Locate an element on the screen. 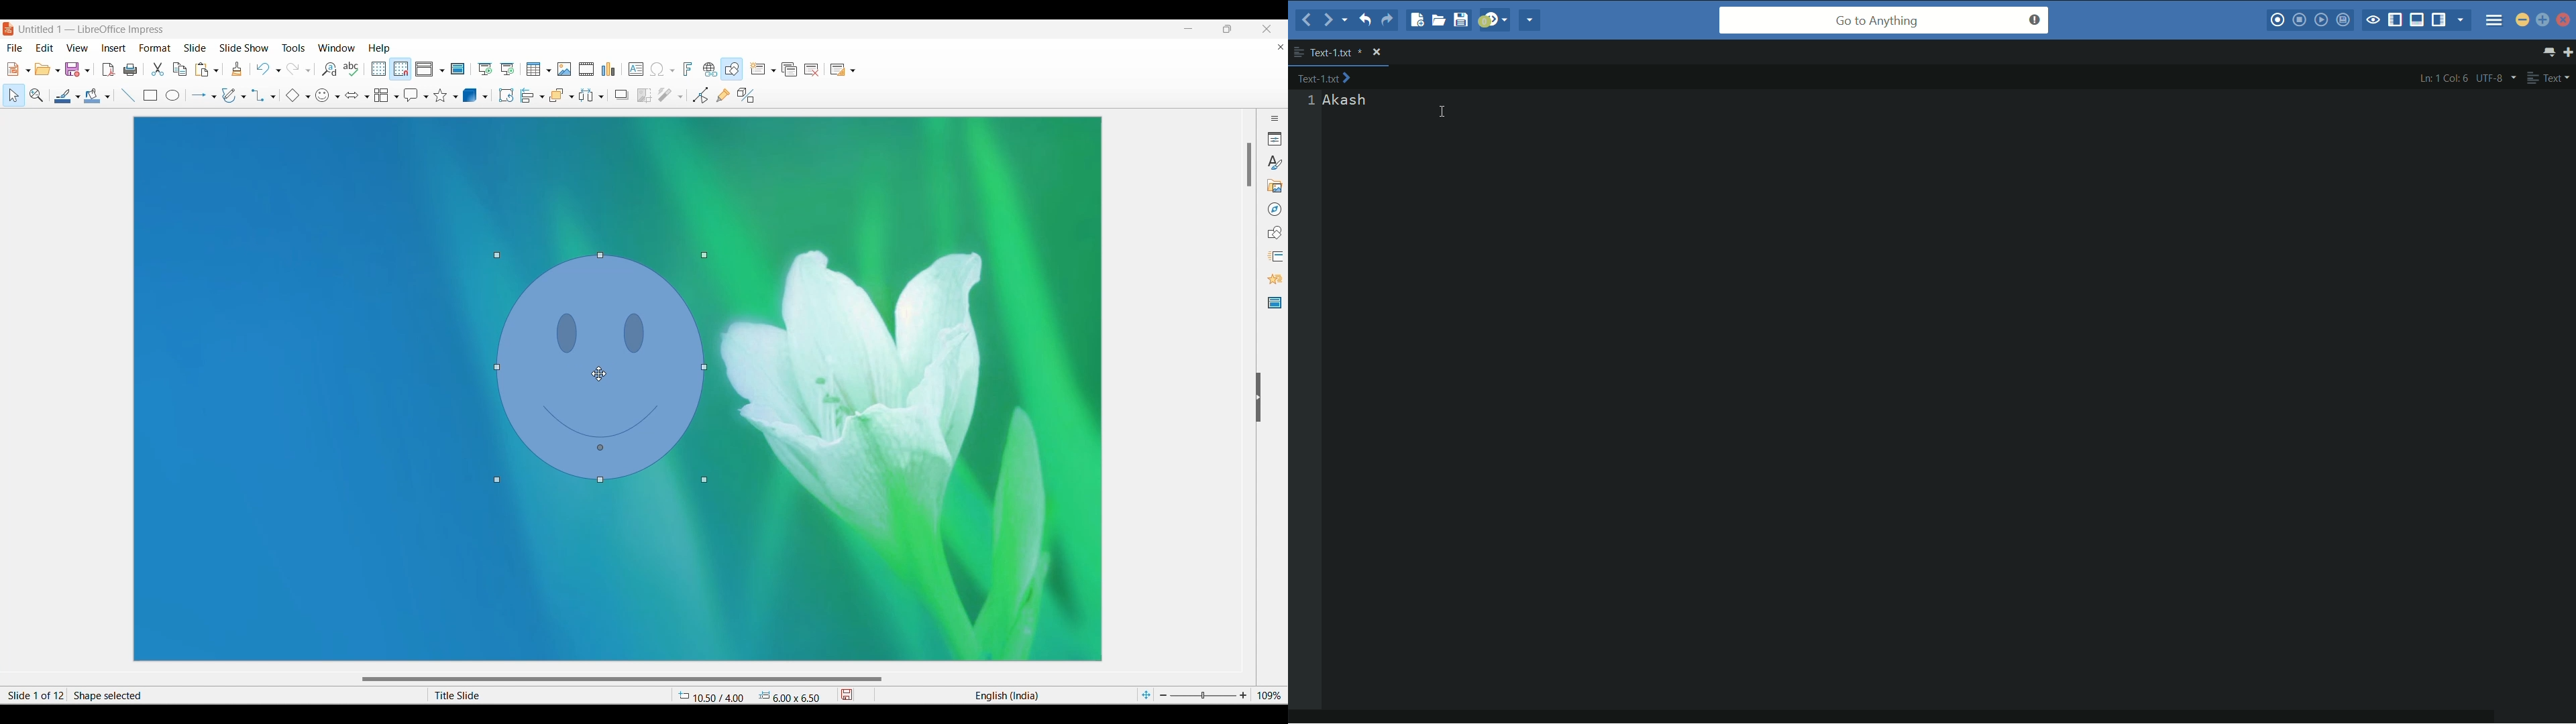 This screenshot has height=728, width=2576. Duplicate slide is located at coordinates (790, 70).